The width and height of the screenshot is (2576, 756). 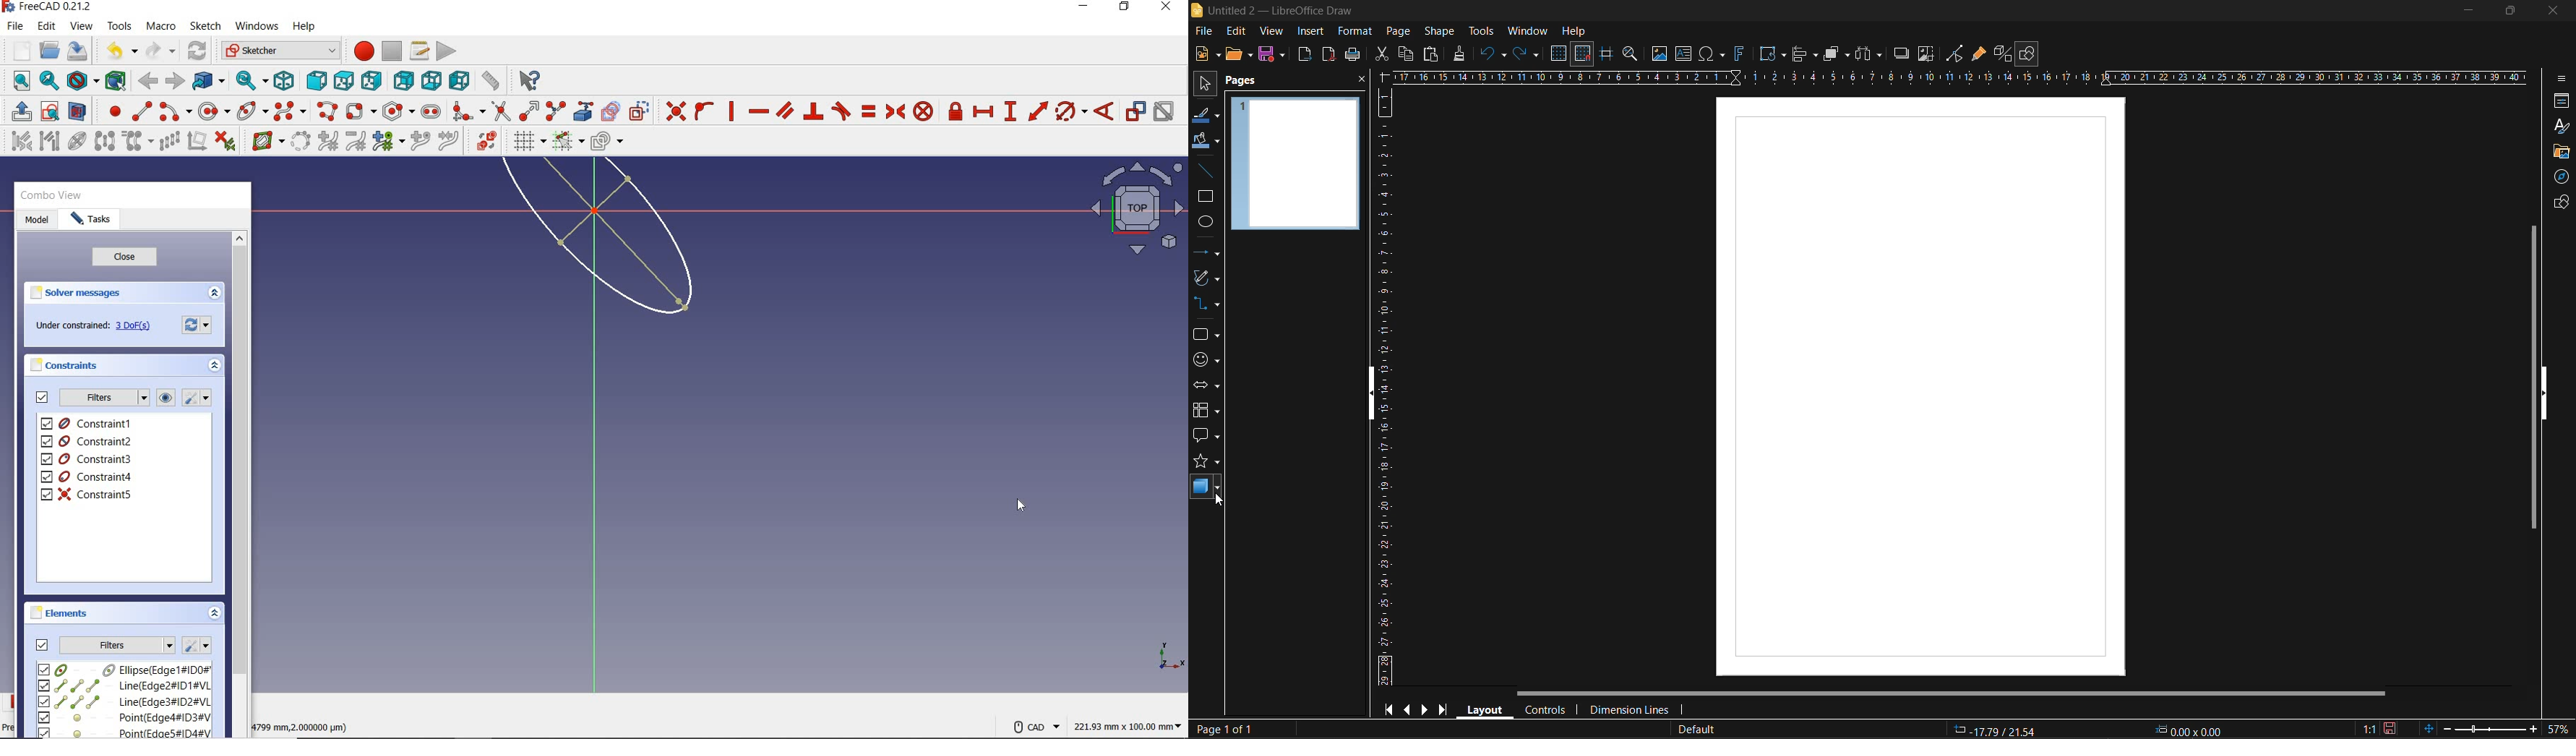 I want to click on rectangular array, so click(x=169, y=142).